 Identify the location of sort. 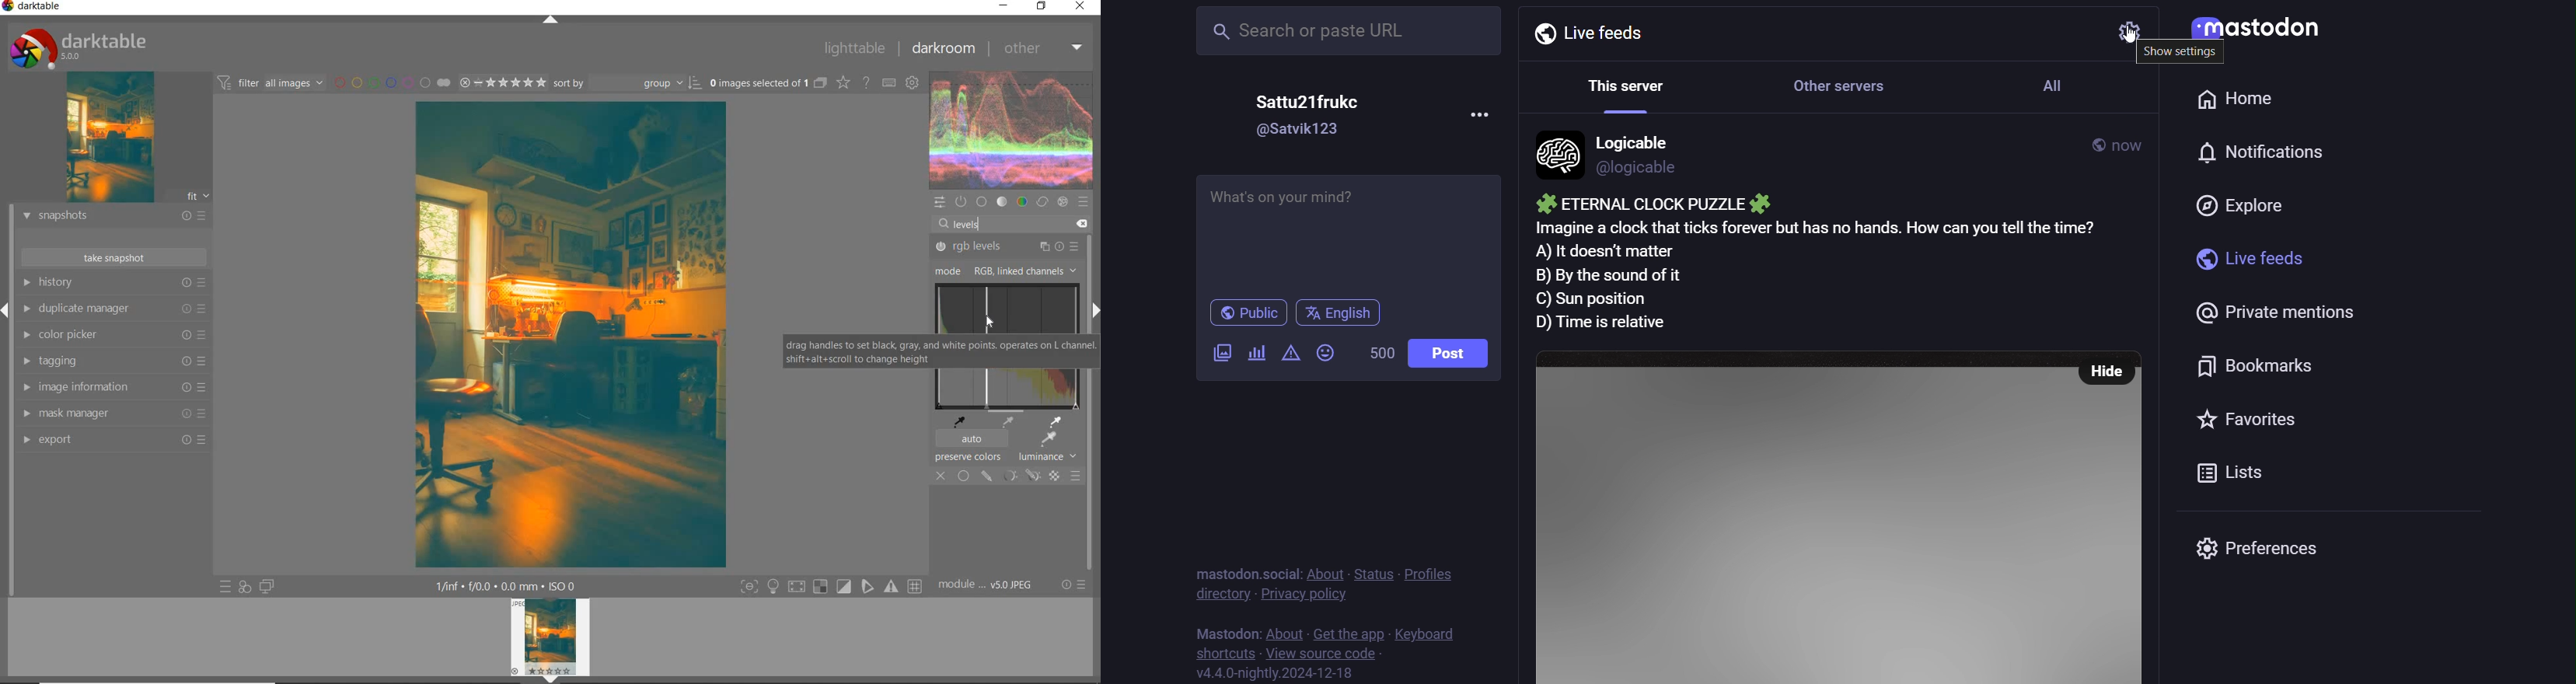
(628, 83).